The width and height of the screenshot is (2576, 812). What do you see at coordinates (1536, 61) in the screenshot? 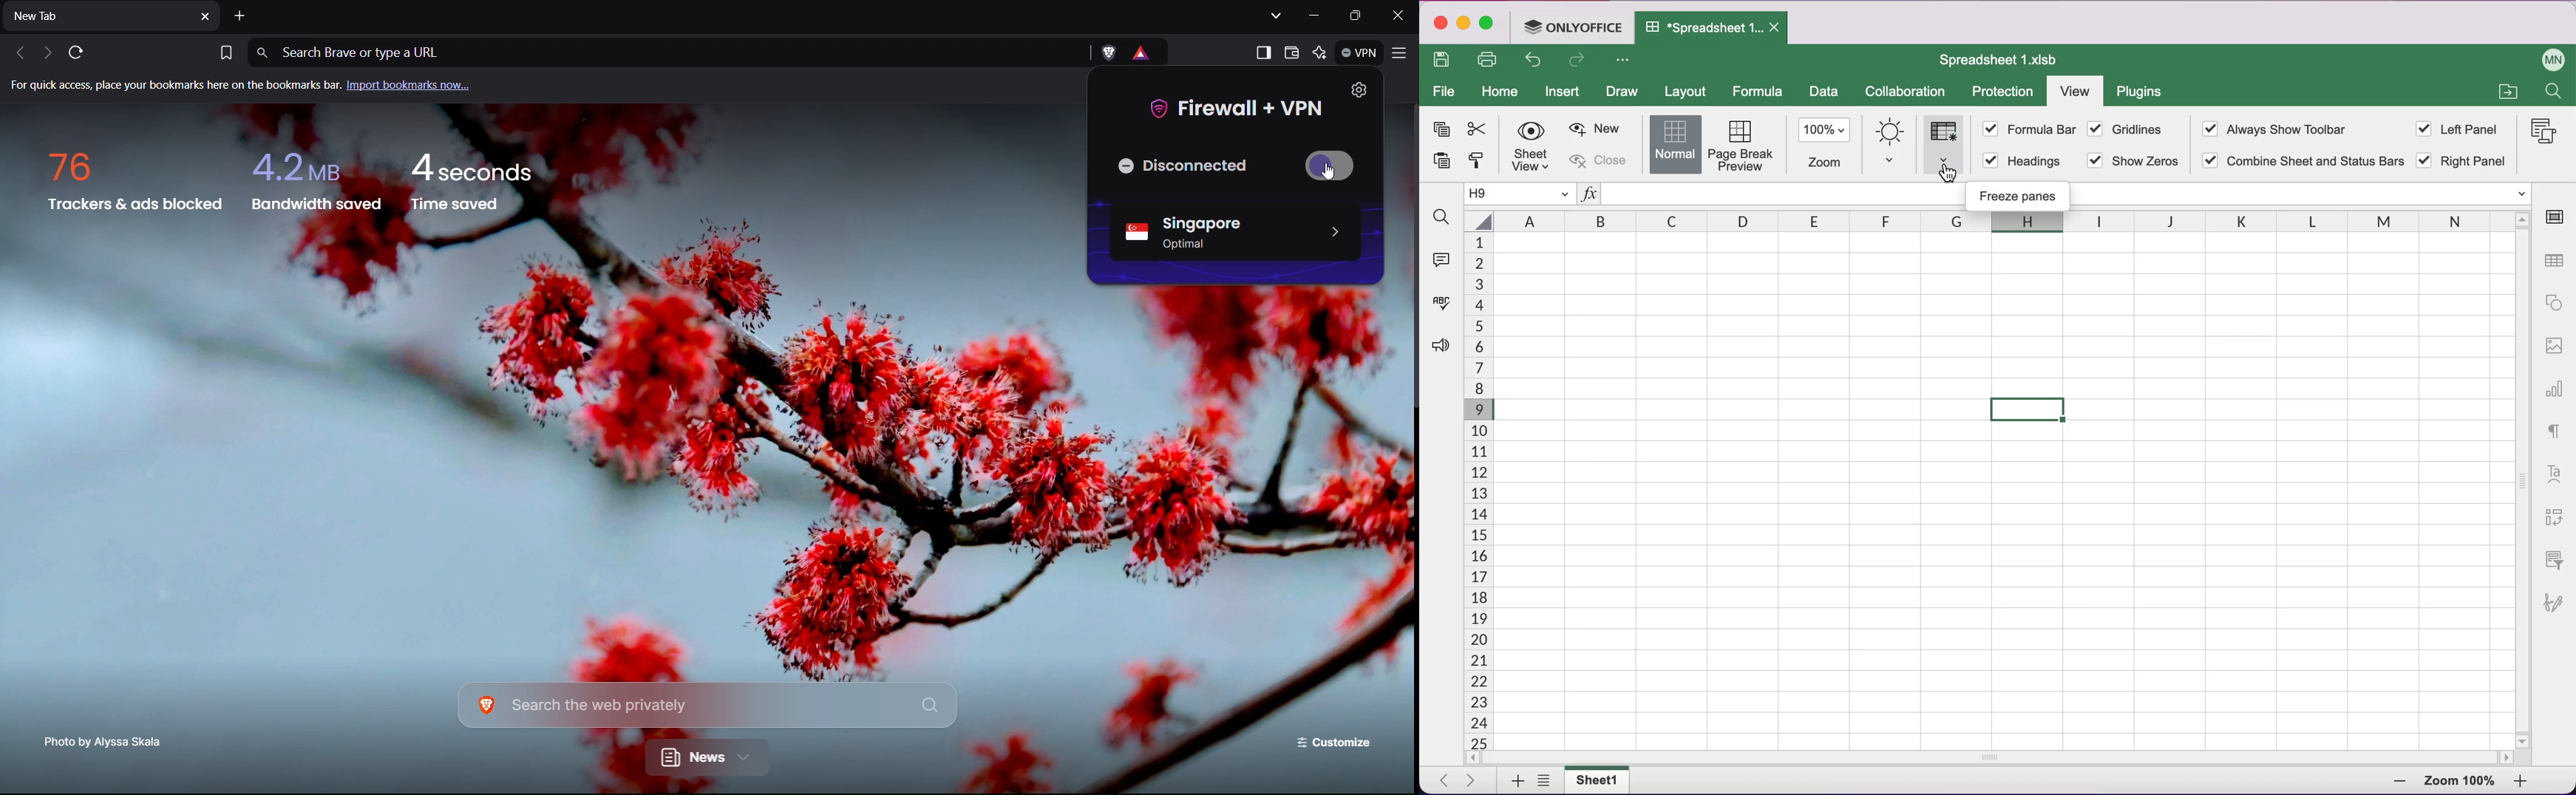
I see `undo` at bounding box center [1536, 61].